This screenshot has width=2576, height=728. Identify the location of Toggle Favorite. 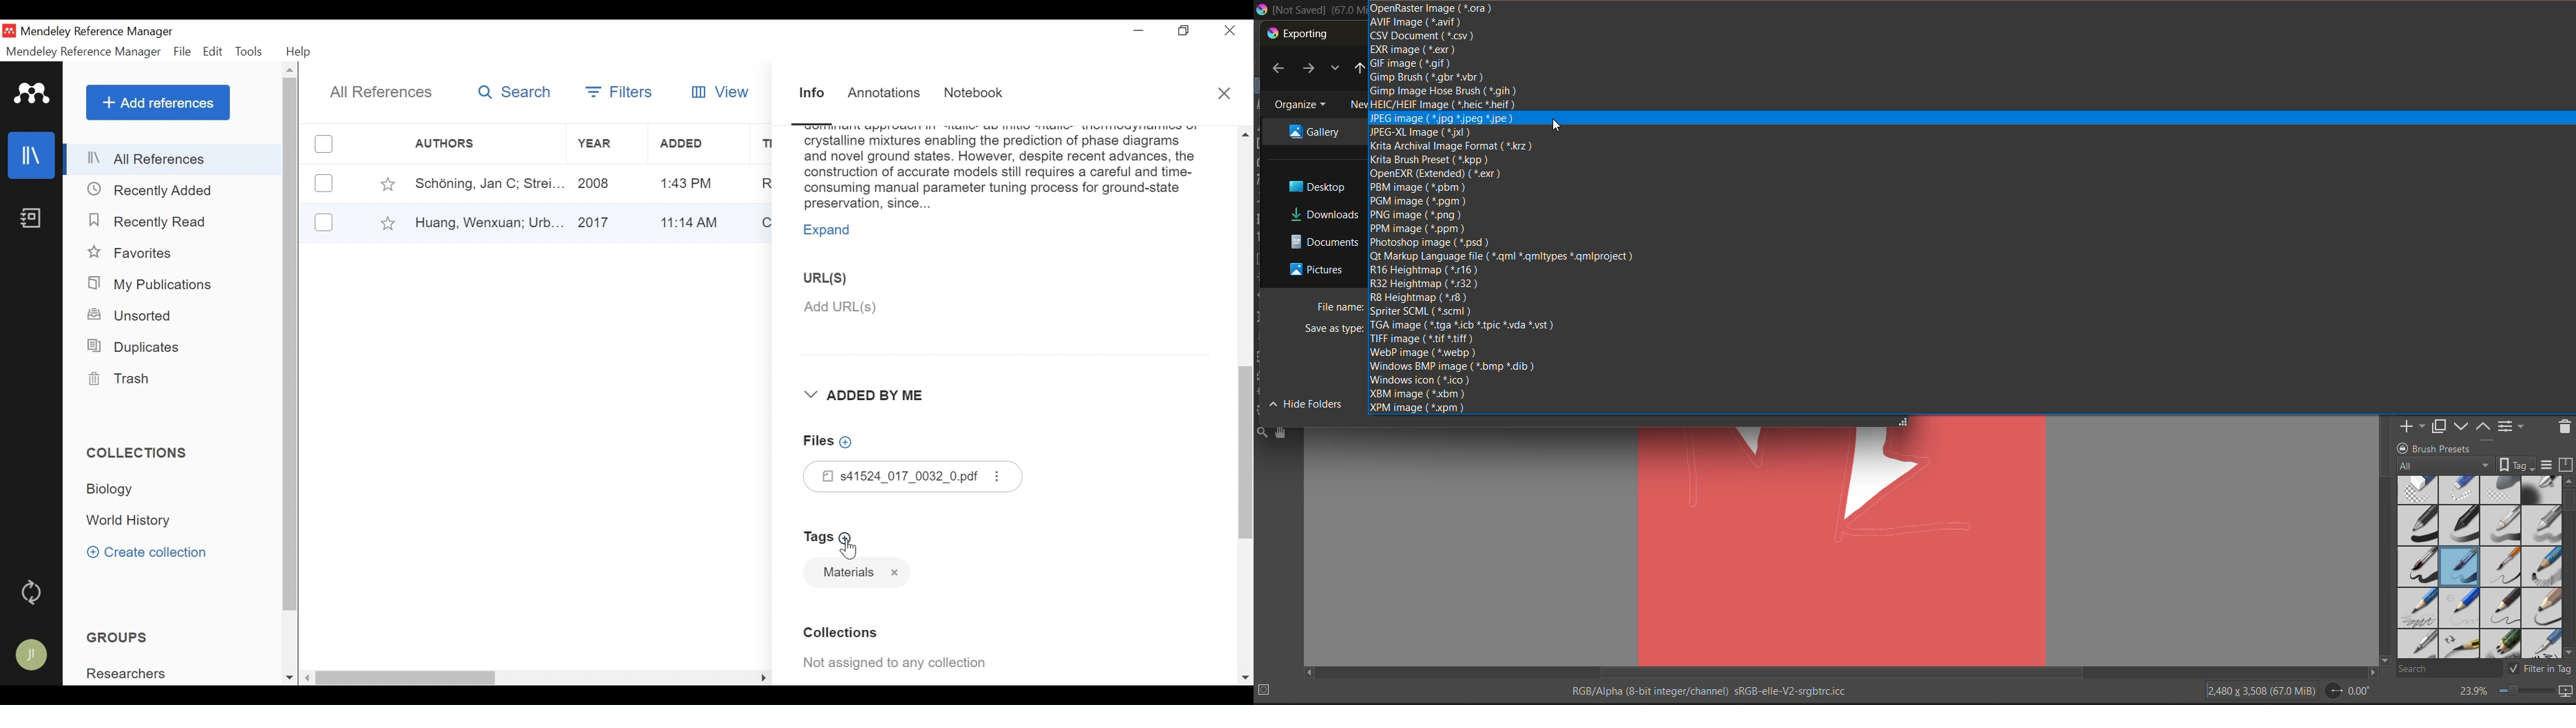
(387, 183).